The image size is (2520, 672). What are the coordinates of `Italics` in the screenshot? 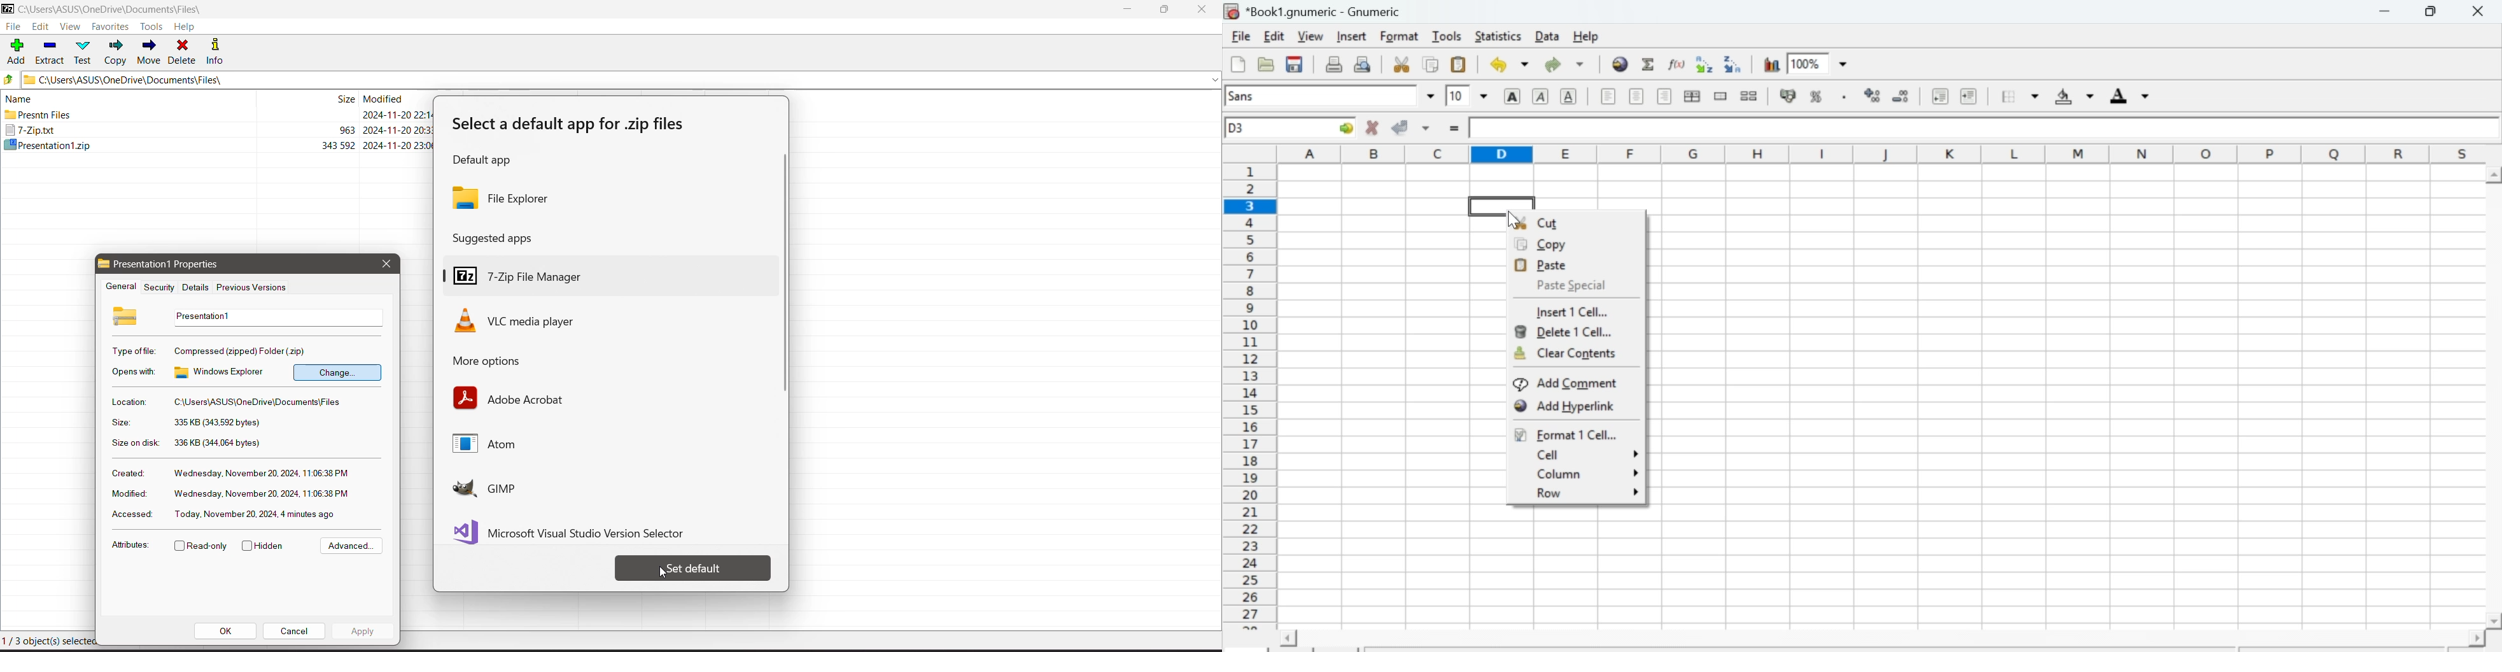 It's located at (1540, 96).